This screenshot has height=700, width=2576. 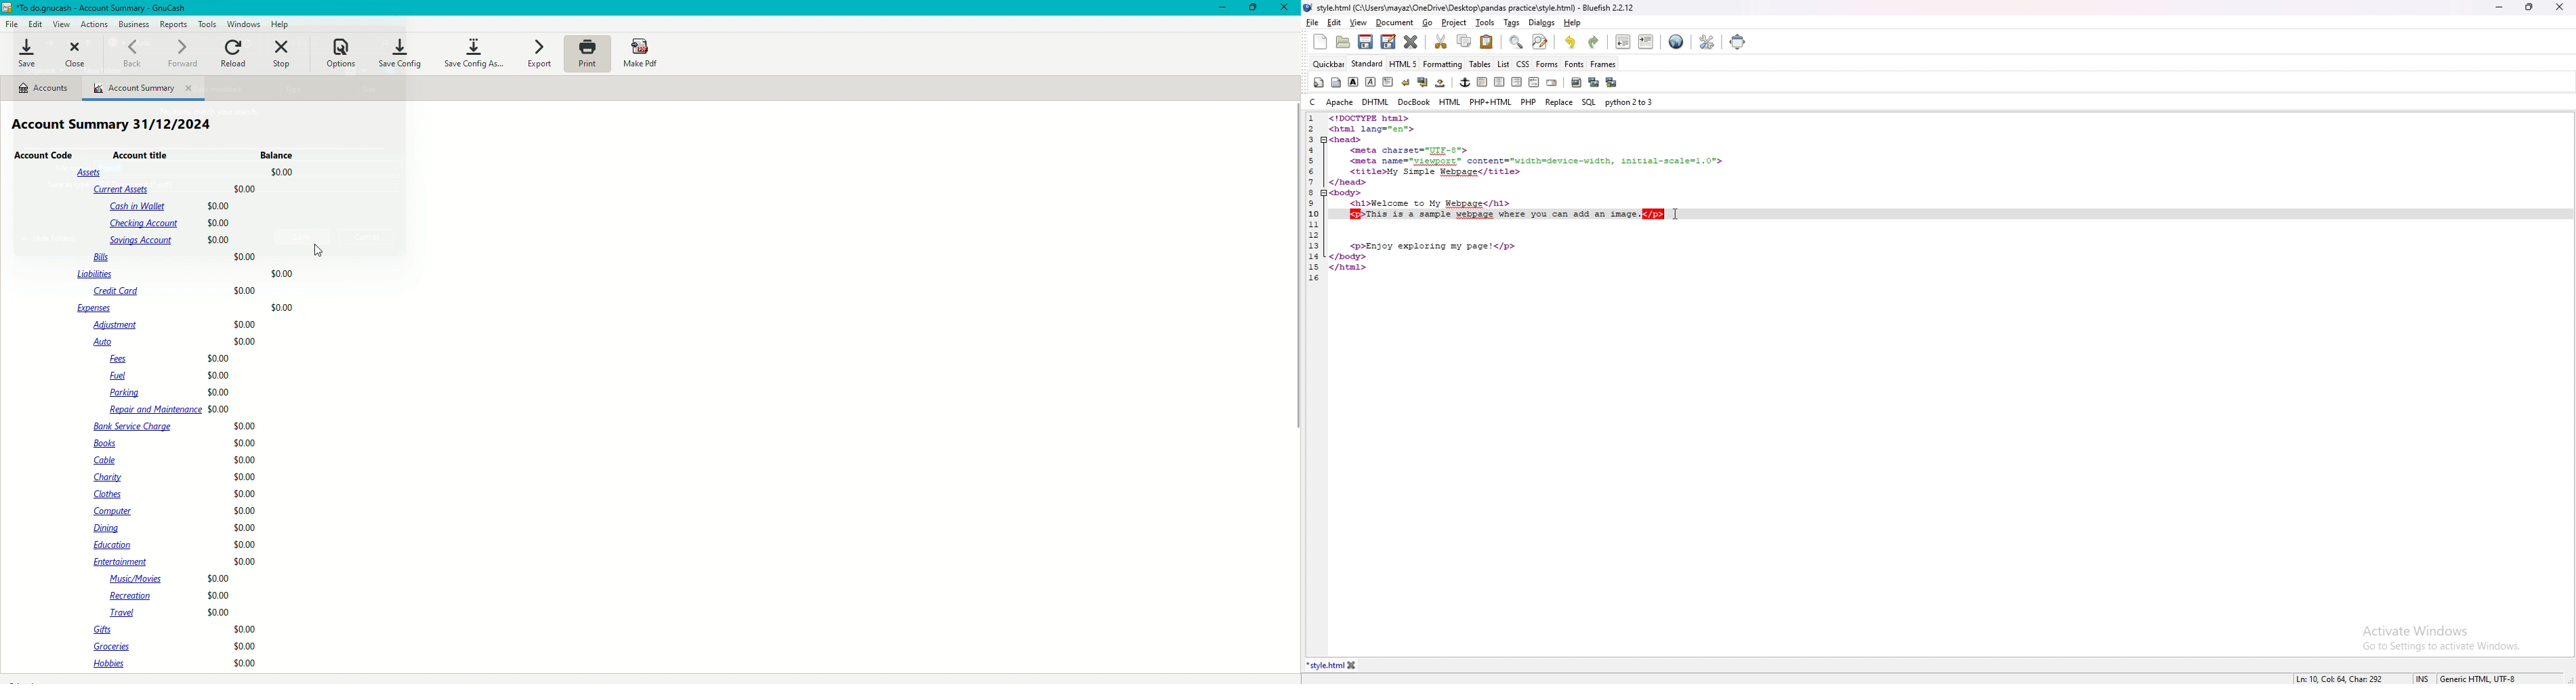 I want to click on Account Summary, so click(x=116, y=126).